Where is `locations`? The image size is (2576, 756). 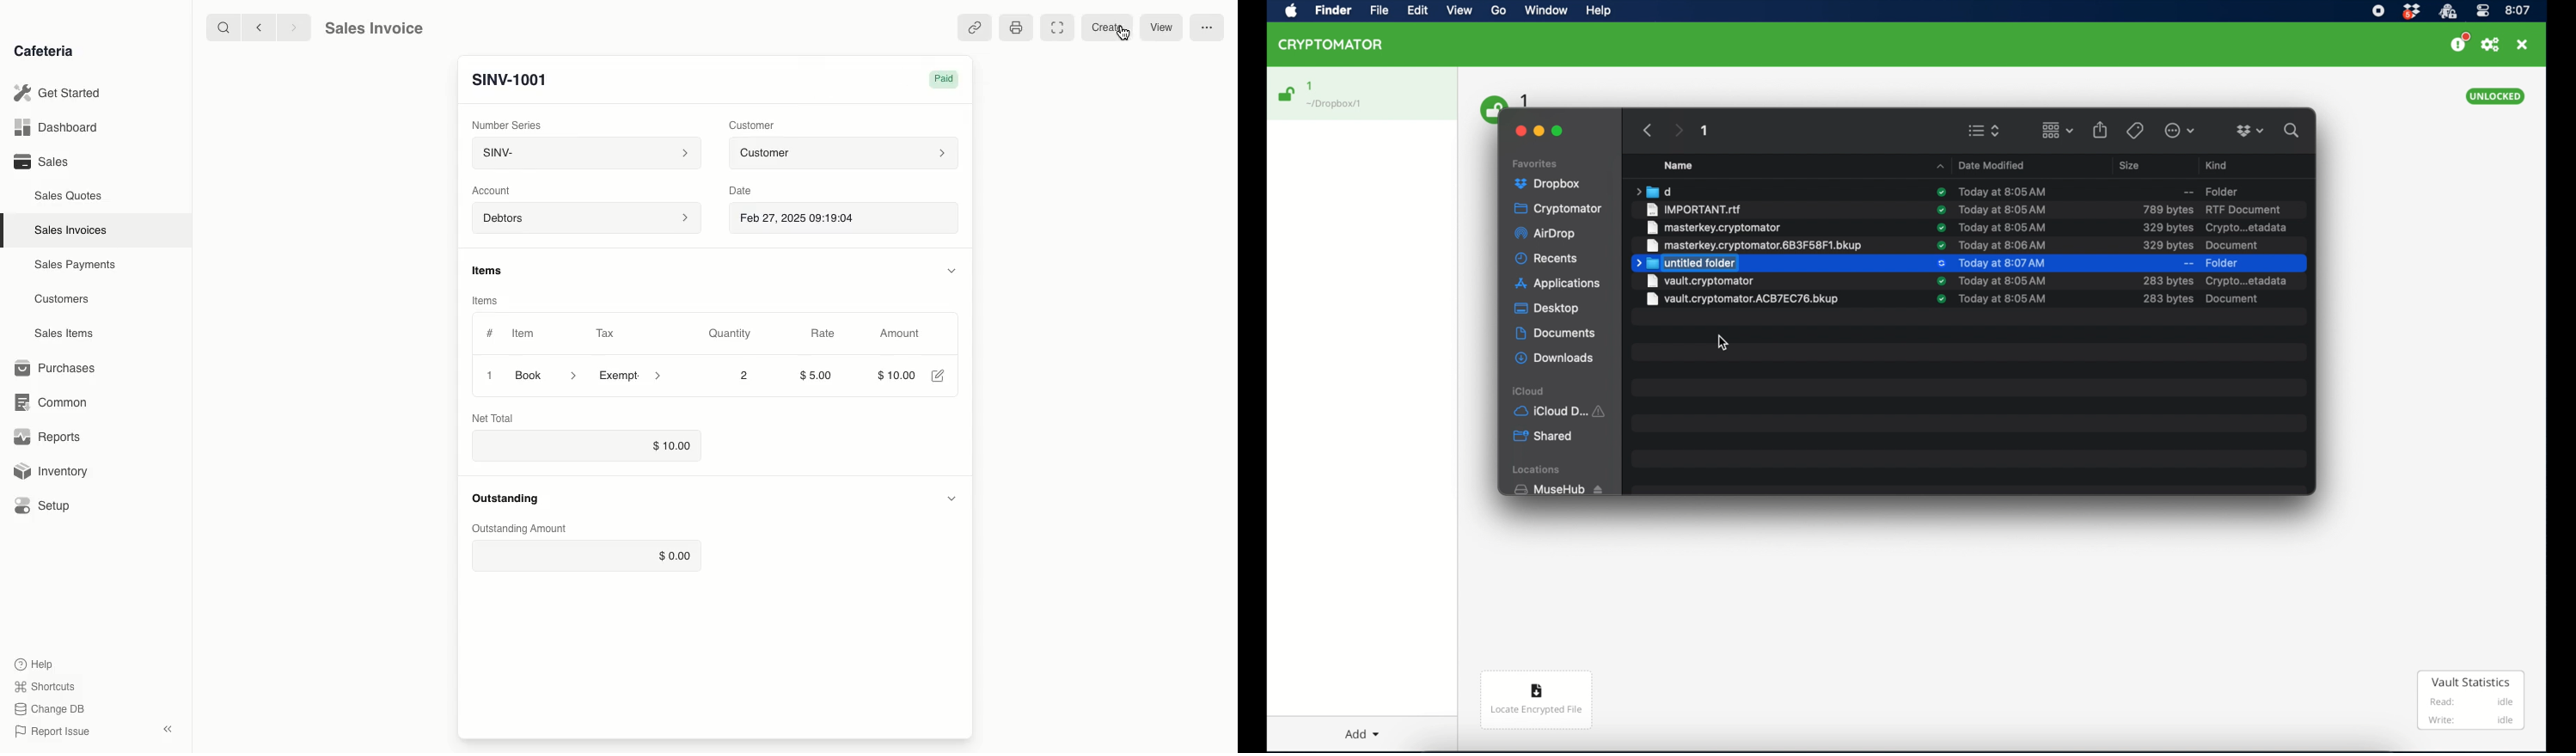
locations is located at coordinates (1539, 470).